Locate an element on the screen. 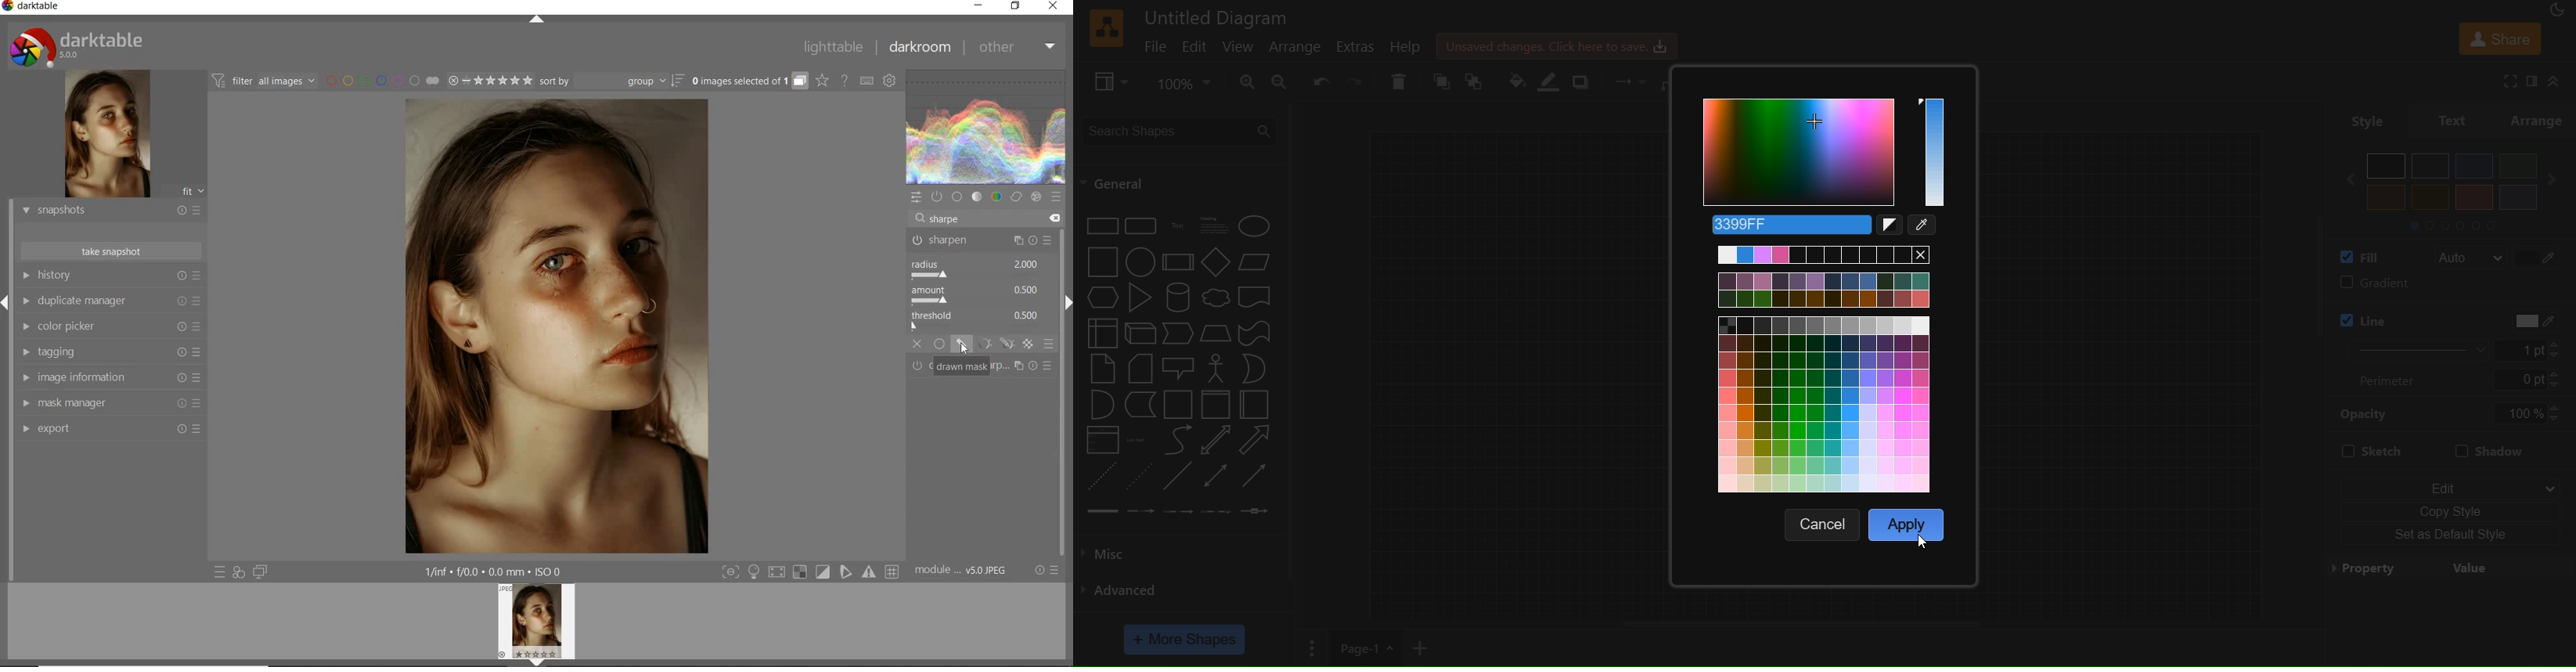 Image resolution: width=2576 pixels, height=672 pixels. file is located at coordinates (1158, 45).